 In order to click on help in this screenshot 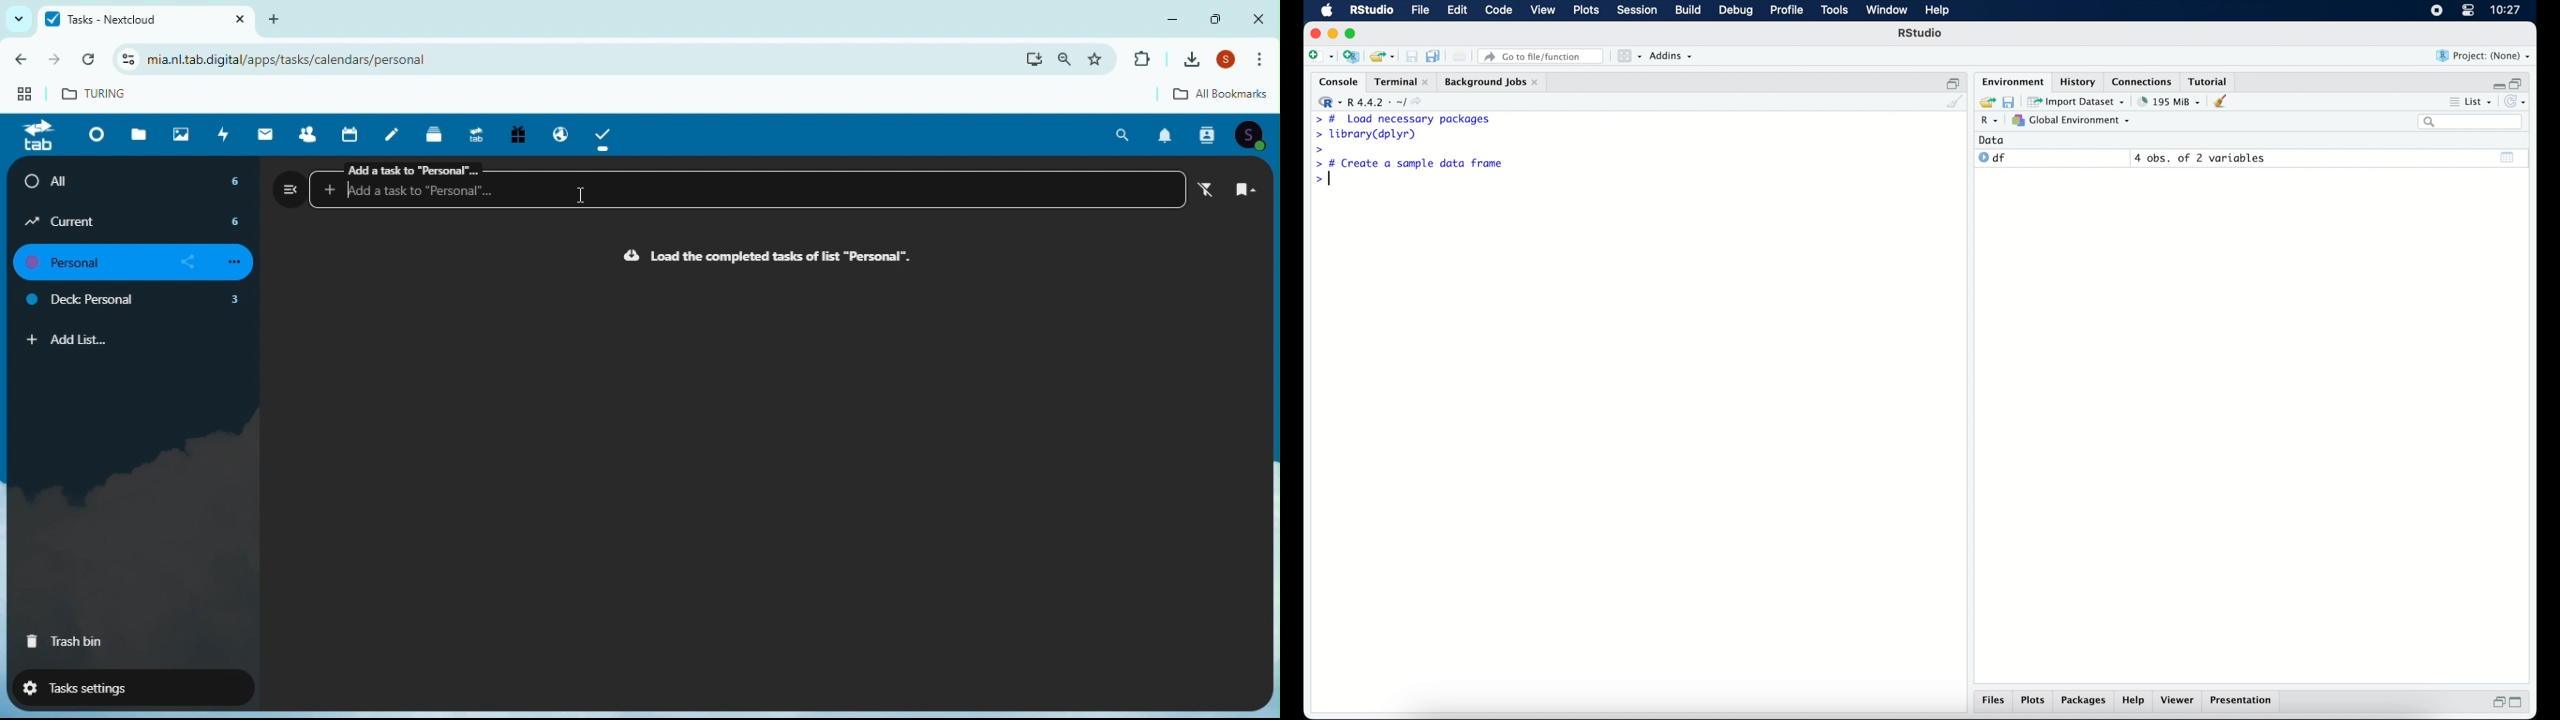, I will do `click(2133, 702)`.